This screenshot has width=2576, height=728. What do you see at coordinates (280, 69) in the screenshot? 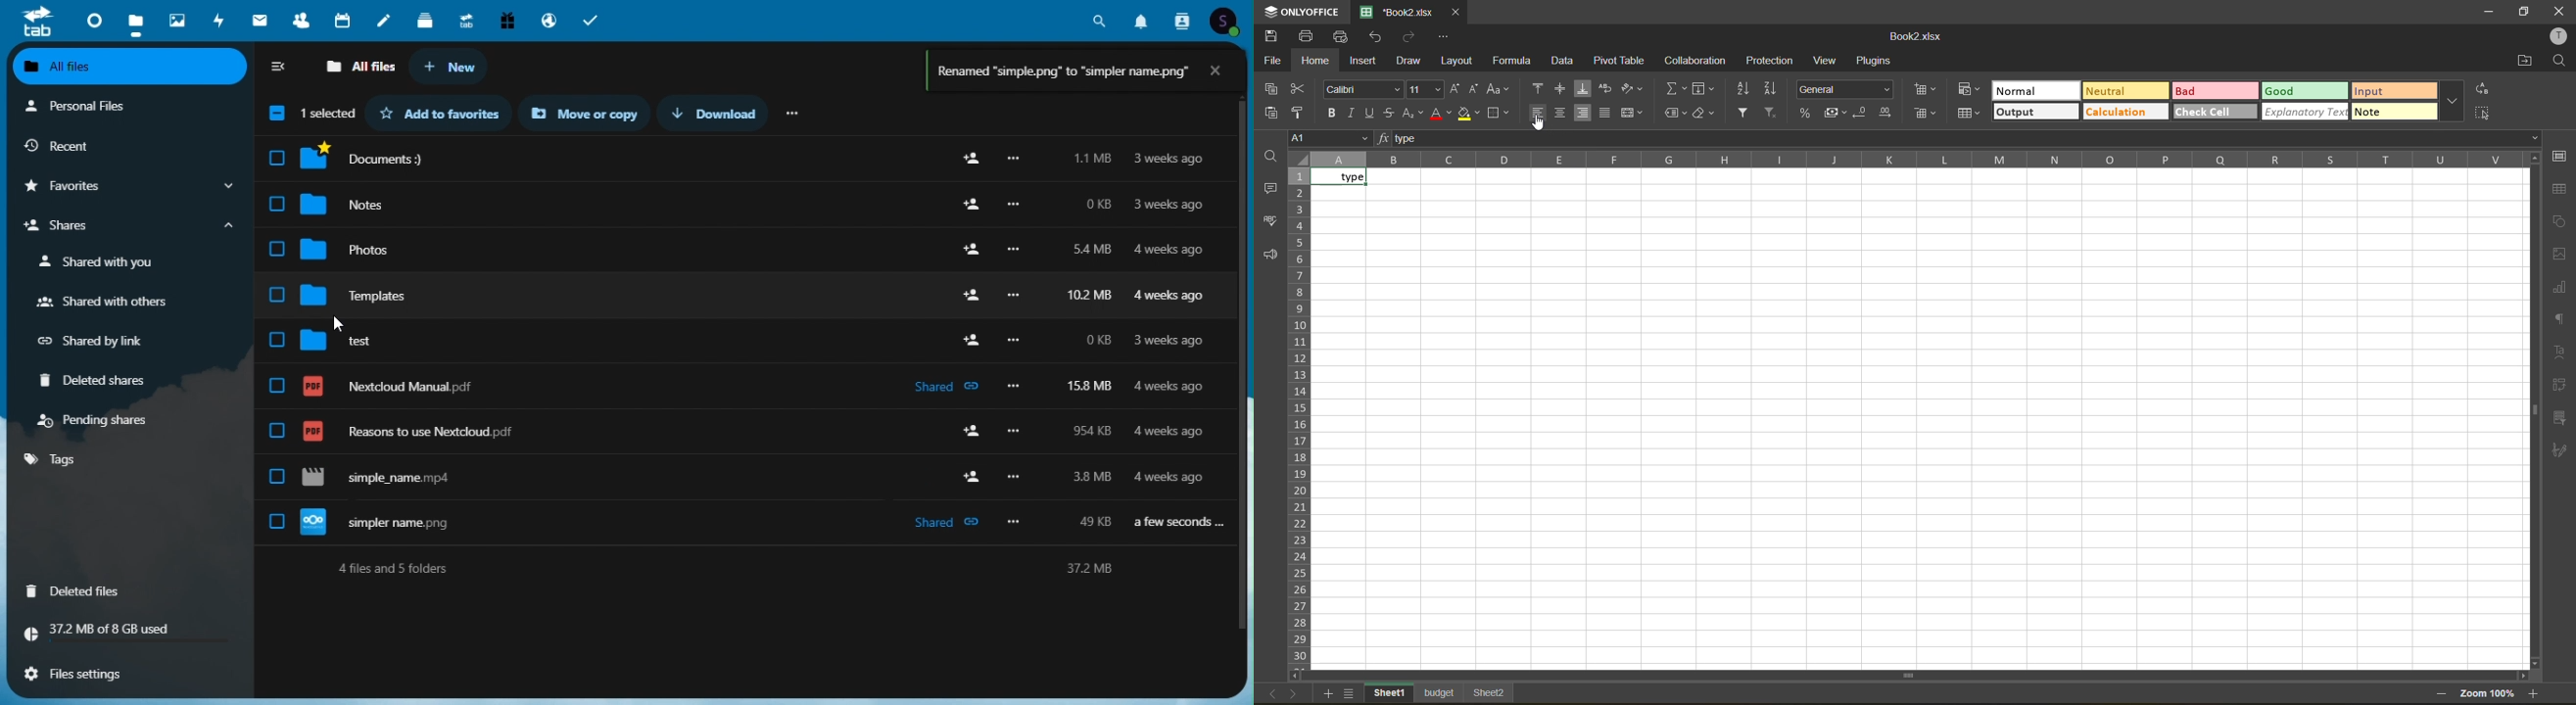
I see `collapse sidebar` at bounding box center [280, 69].